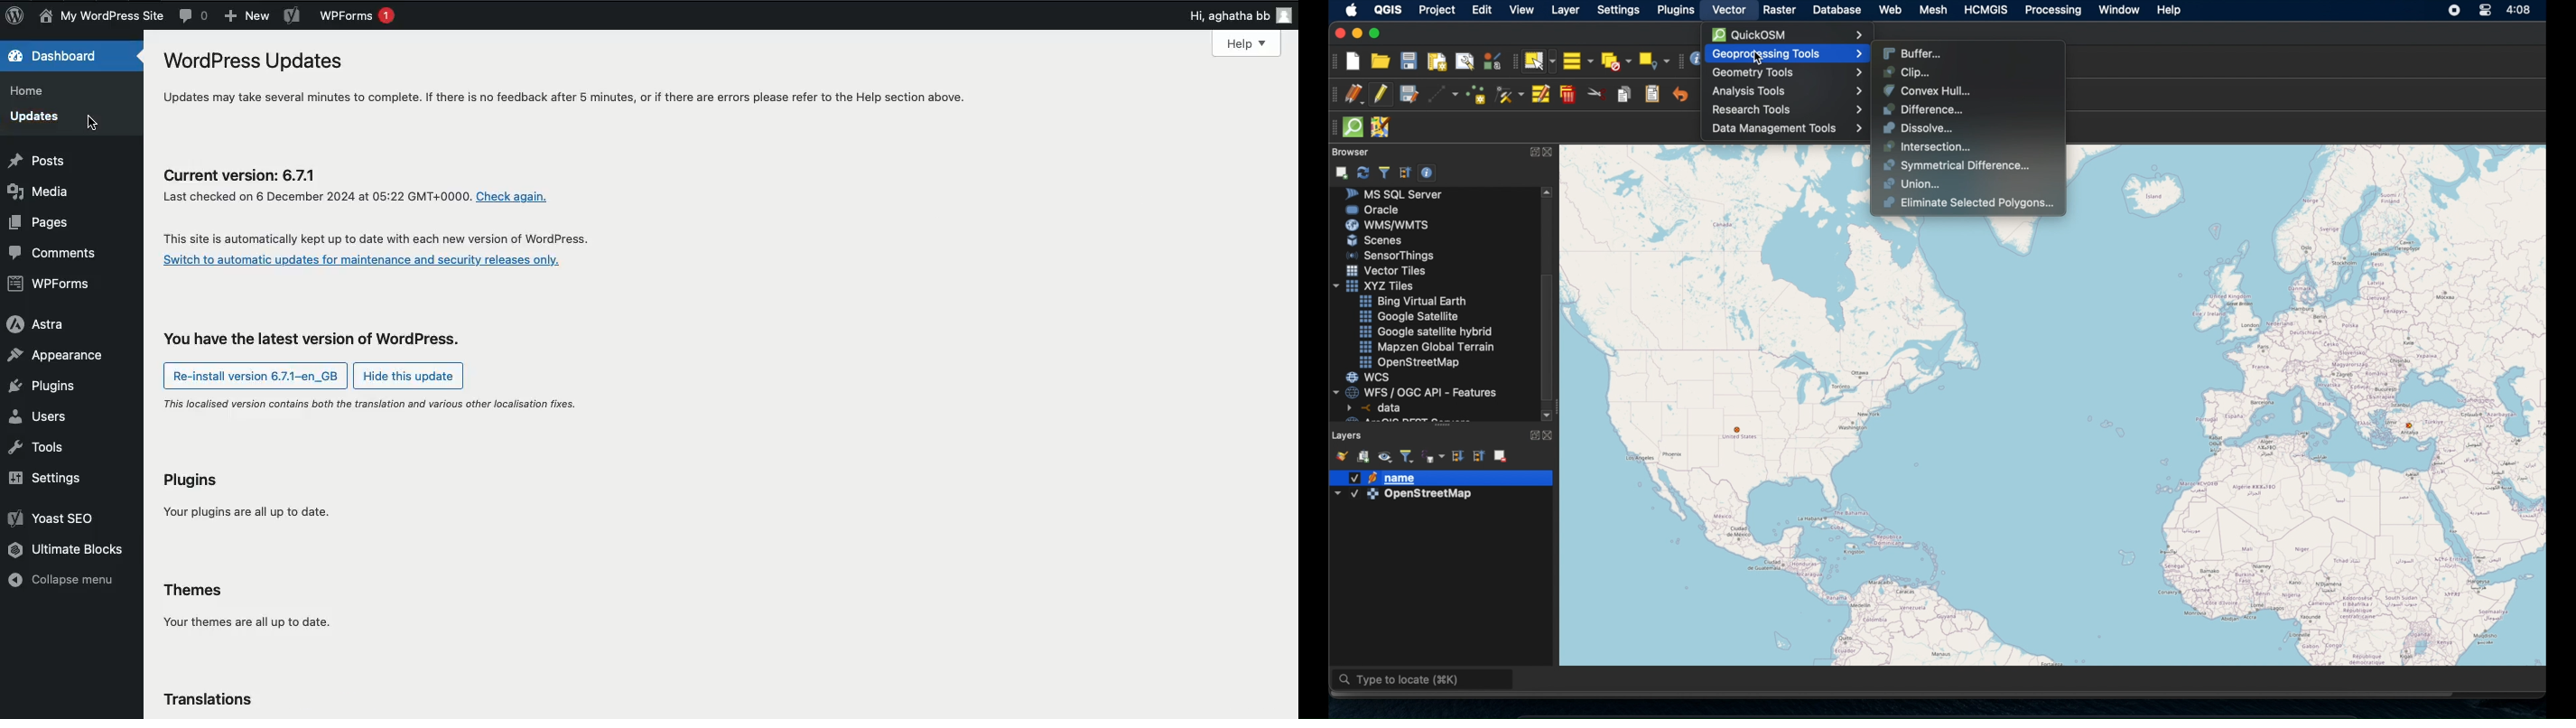 Image resolution: width=2576 pixels, height=728 pixels. What do you see at coordinates (1551, 337) in the screenshot?
I see `scroll box` at bounding box center [1551, 337].